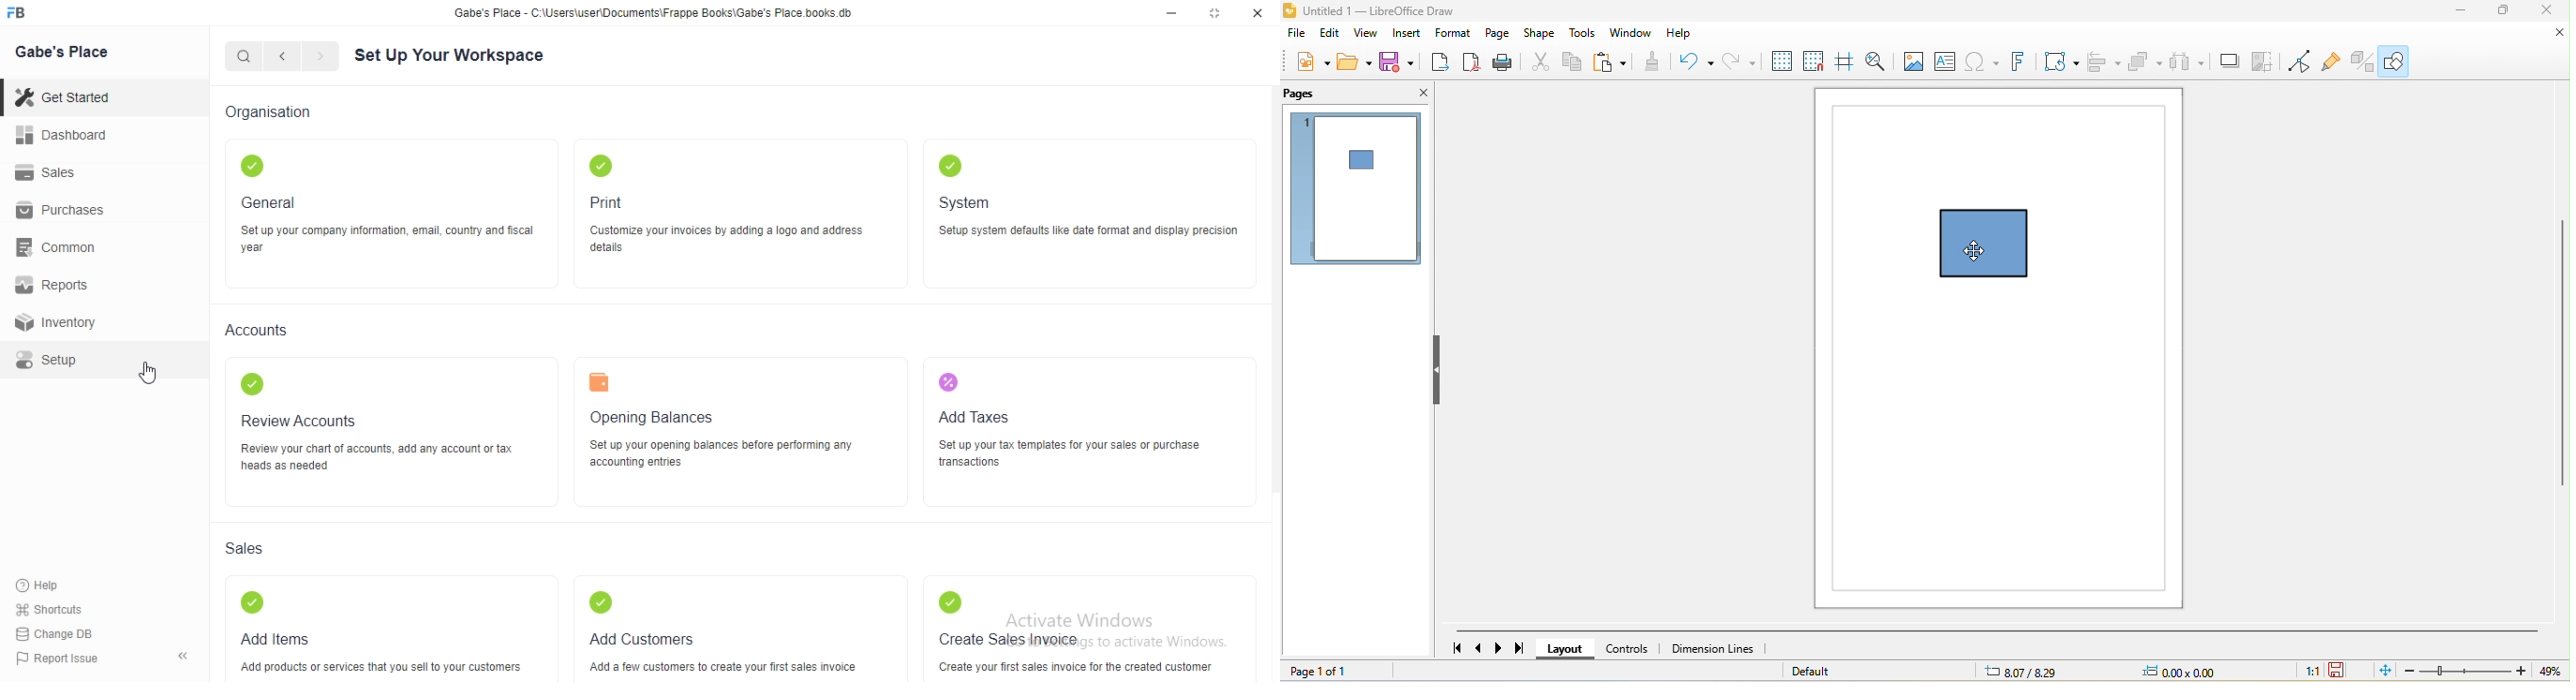 The width and height of the screenshot is (2576, 700). I want to click on System. Setup system defaults the date format and display precision, so click(1093, 203).